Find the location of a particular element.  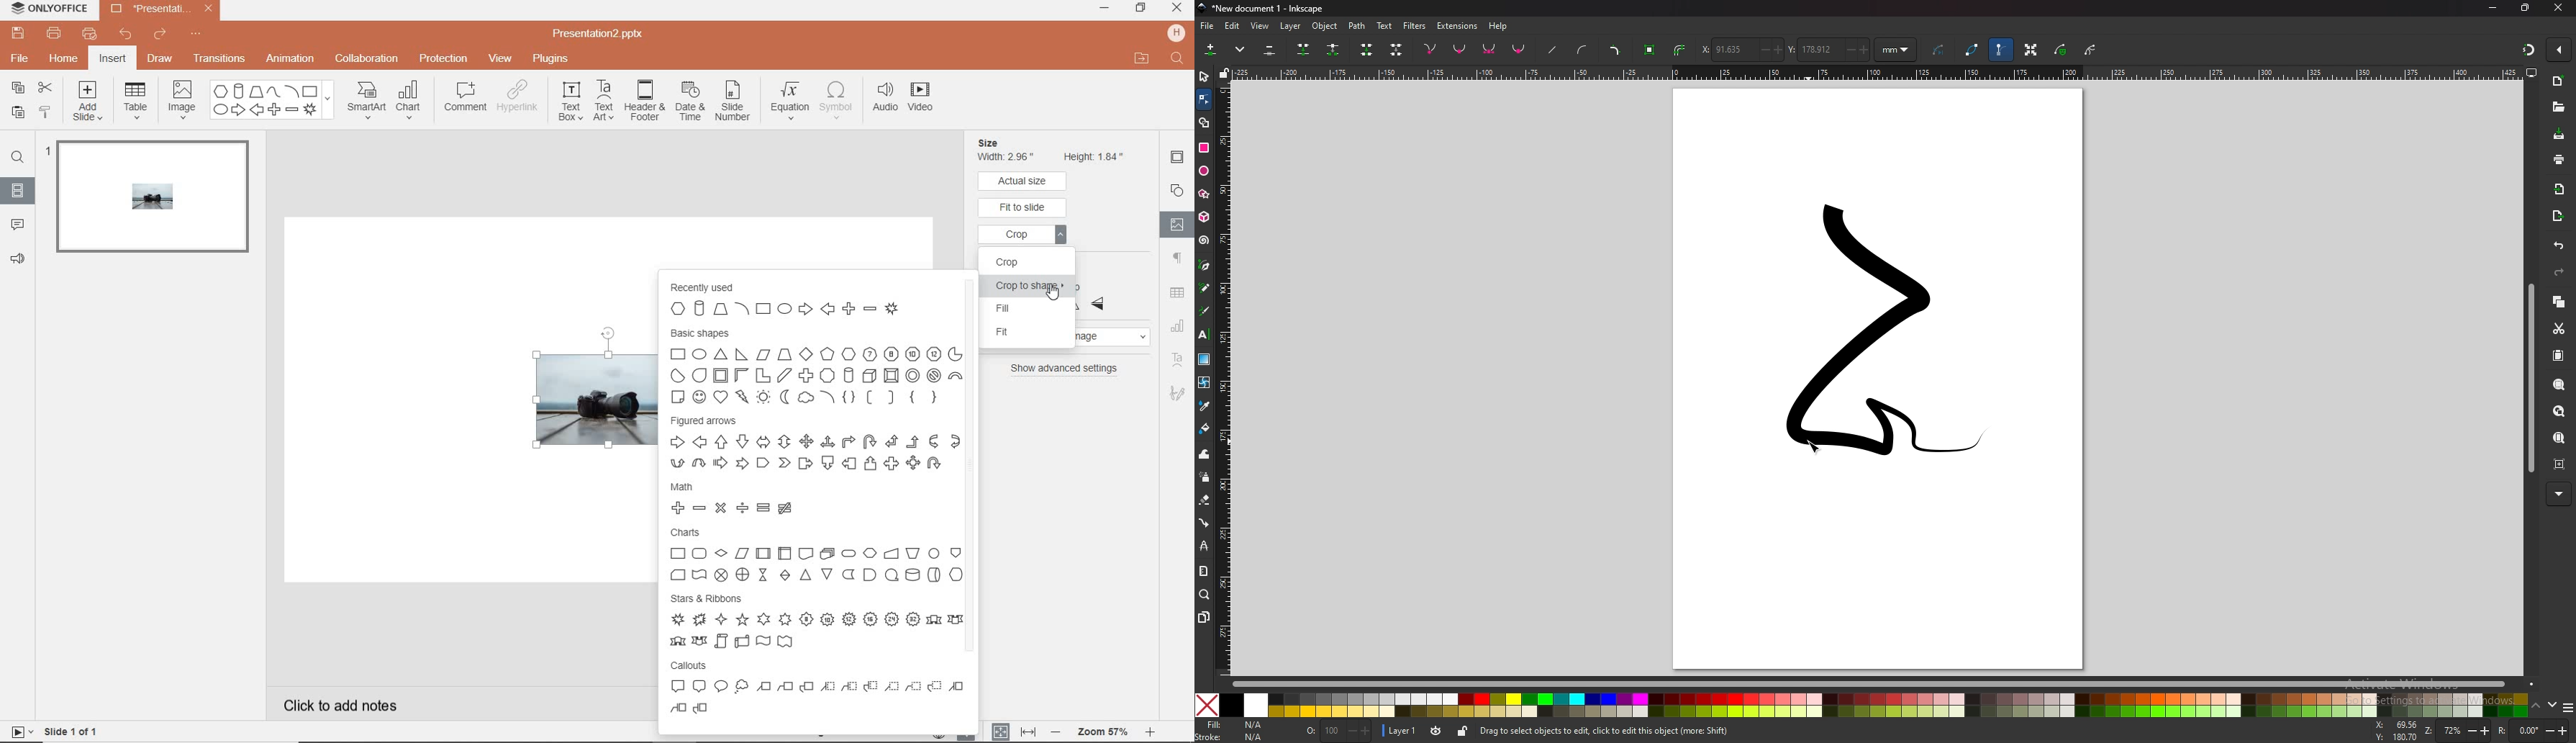

smartart is located at coordinates (365, 101).